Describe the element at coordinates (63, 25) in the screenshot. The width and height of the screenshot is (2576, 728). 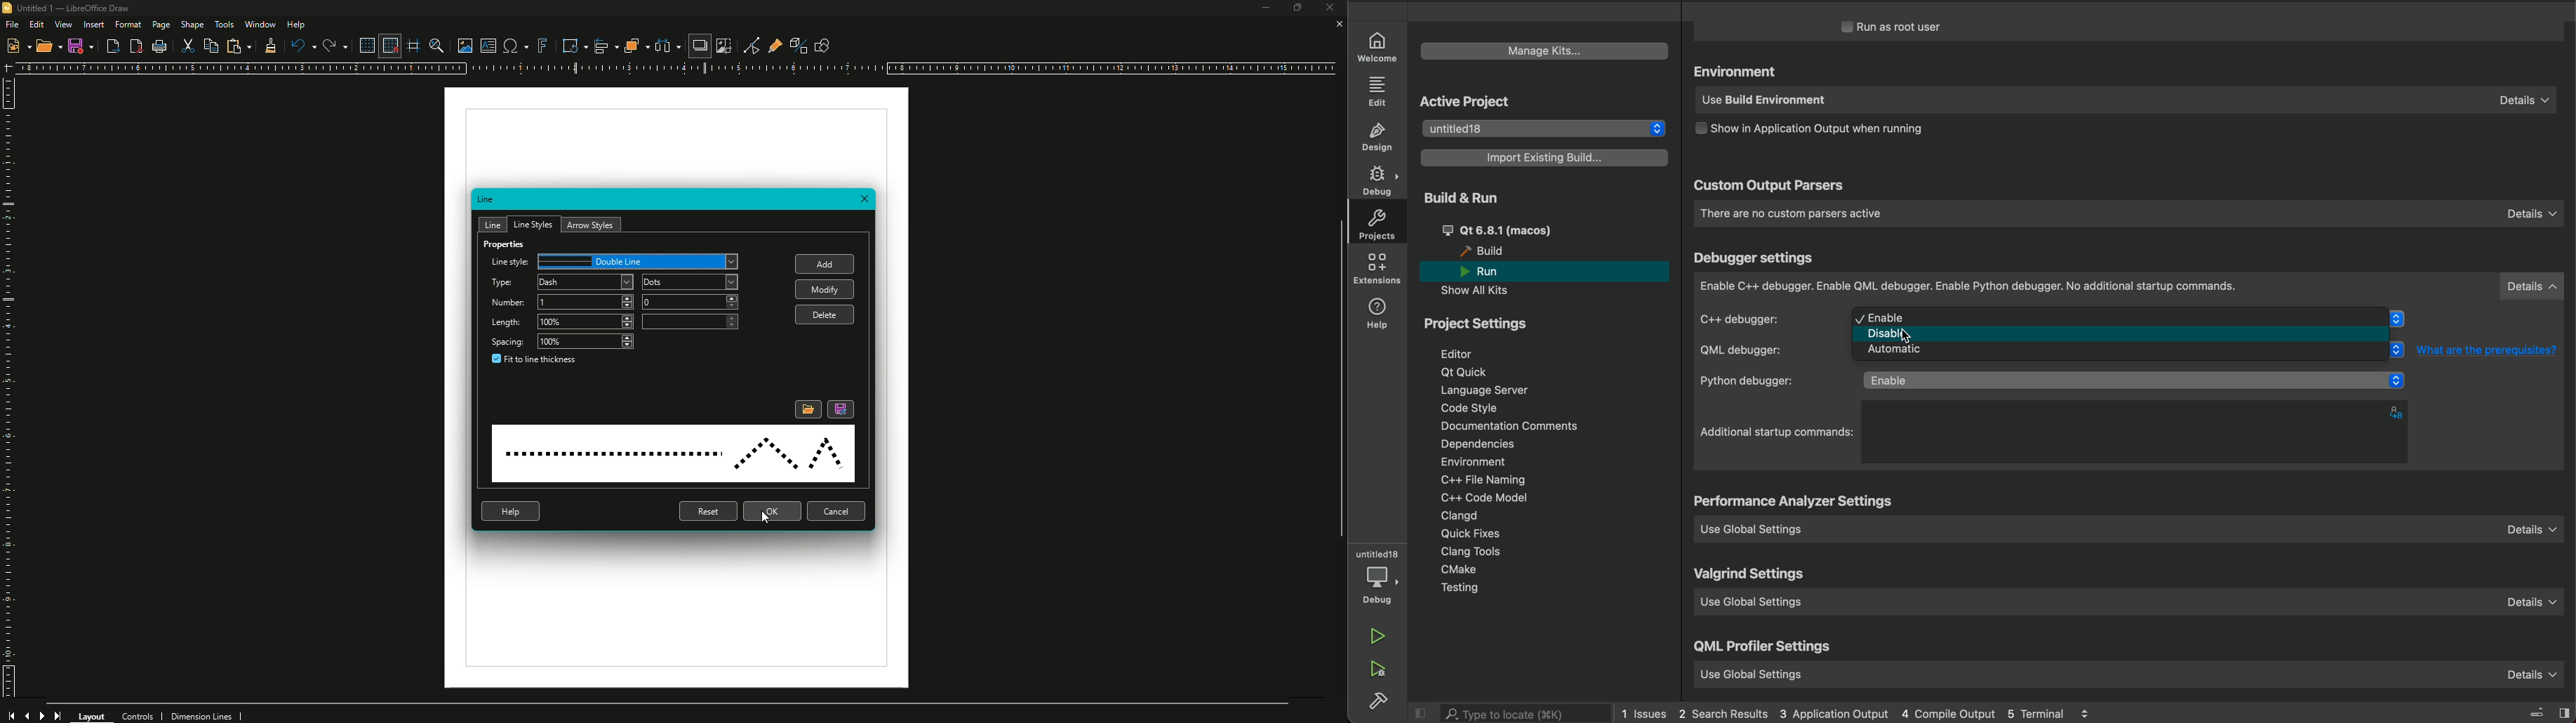
I see `View` at that location.